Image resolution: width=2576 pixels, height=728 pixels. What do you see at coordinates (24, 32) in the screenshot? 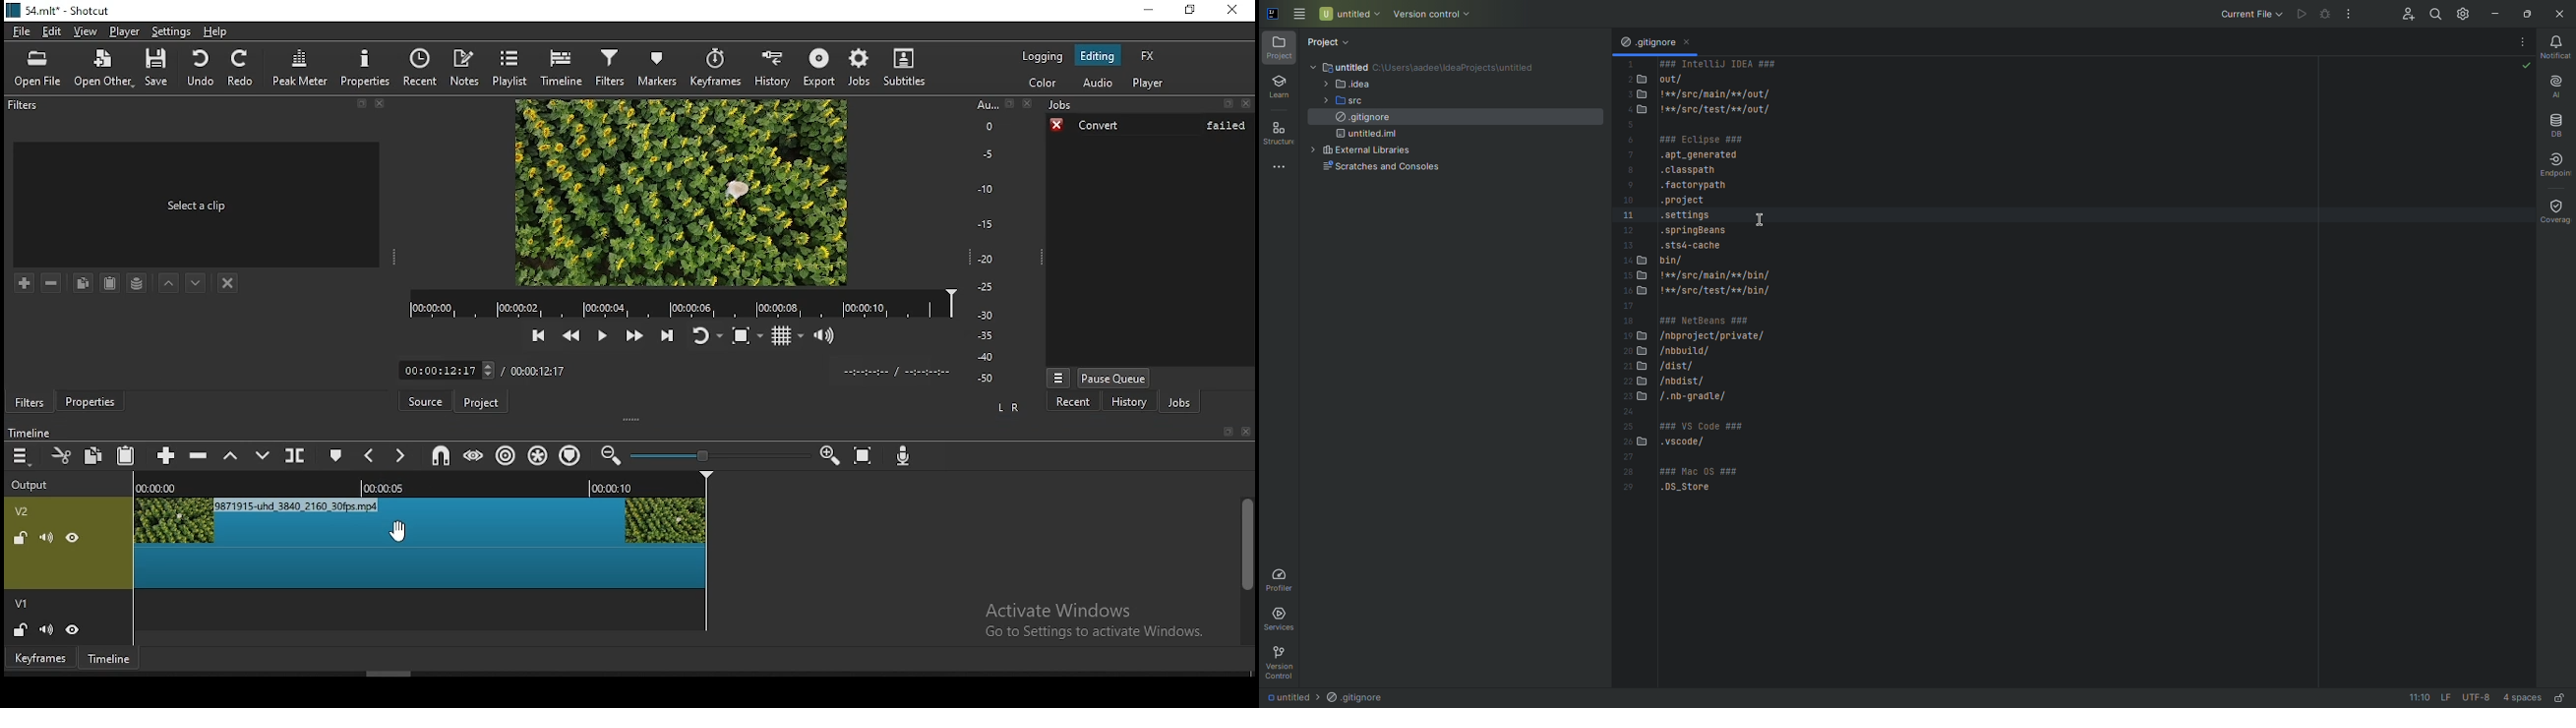
I see `file` at bounding box center [24, 32].